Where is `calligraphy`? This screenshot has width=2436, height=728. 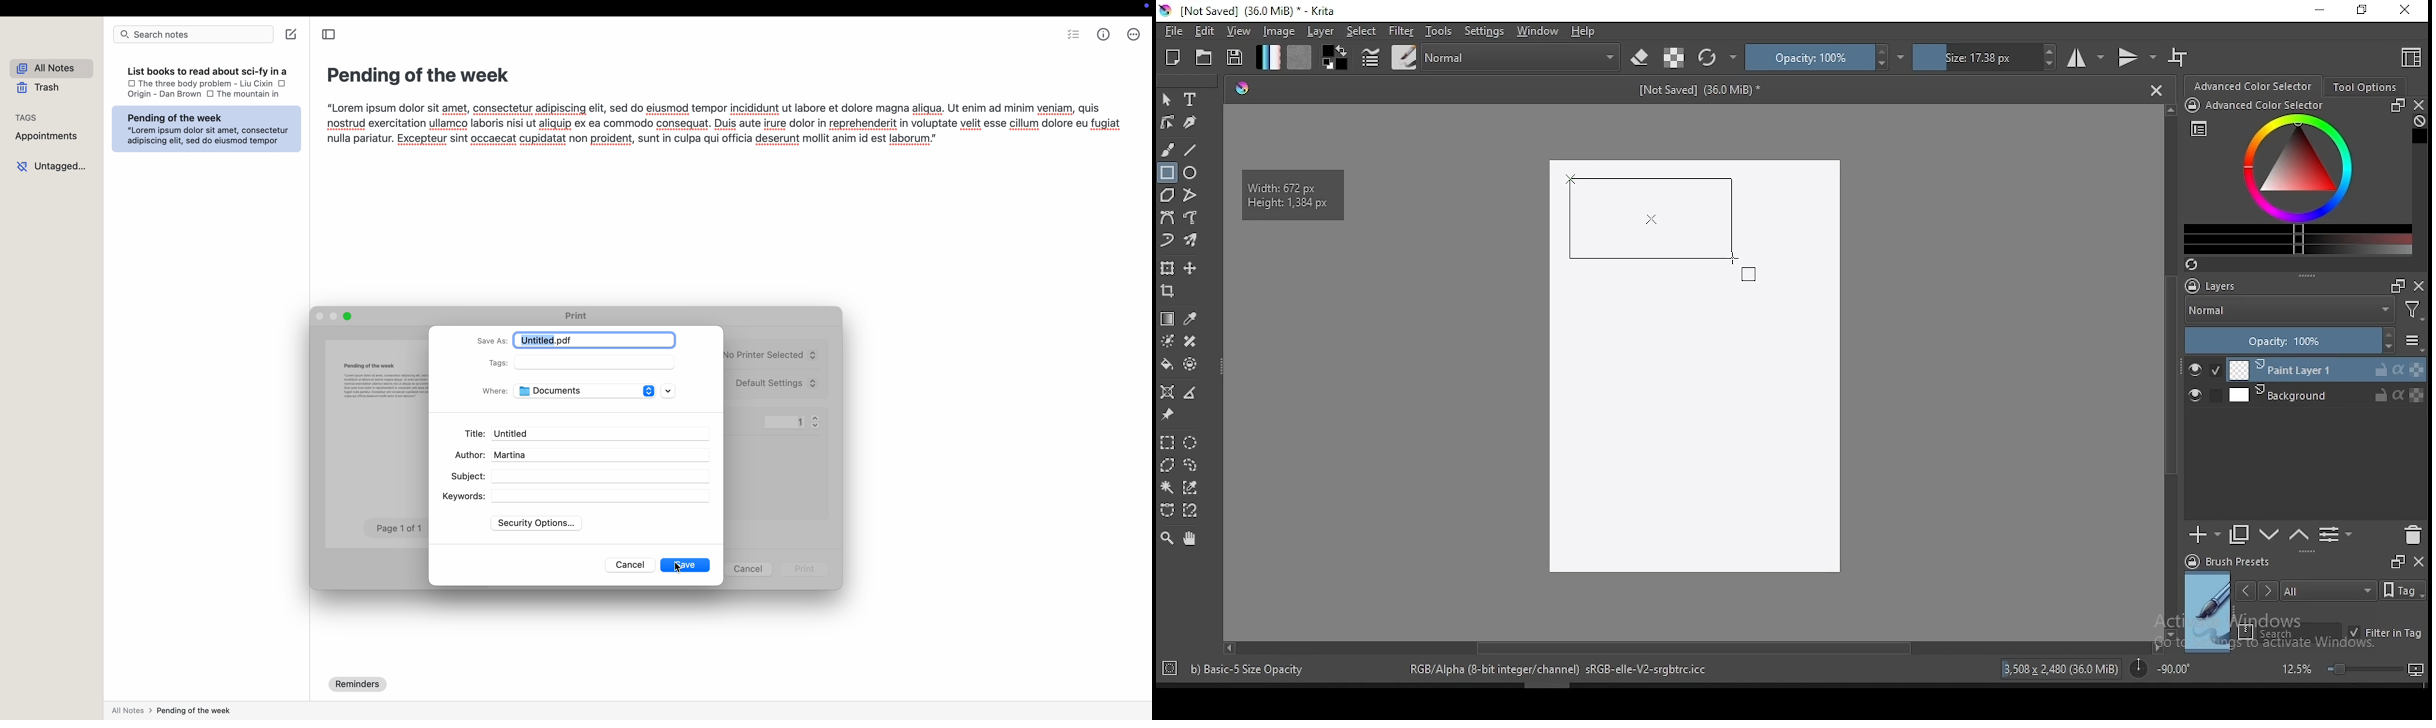
calligraphy is located at coordinates (1191, 121).